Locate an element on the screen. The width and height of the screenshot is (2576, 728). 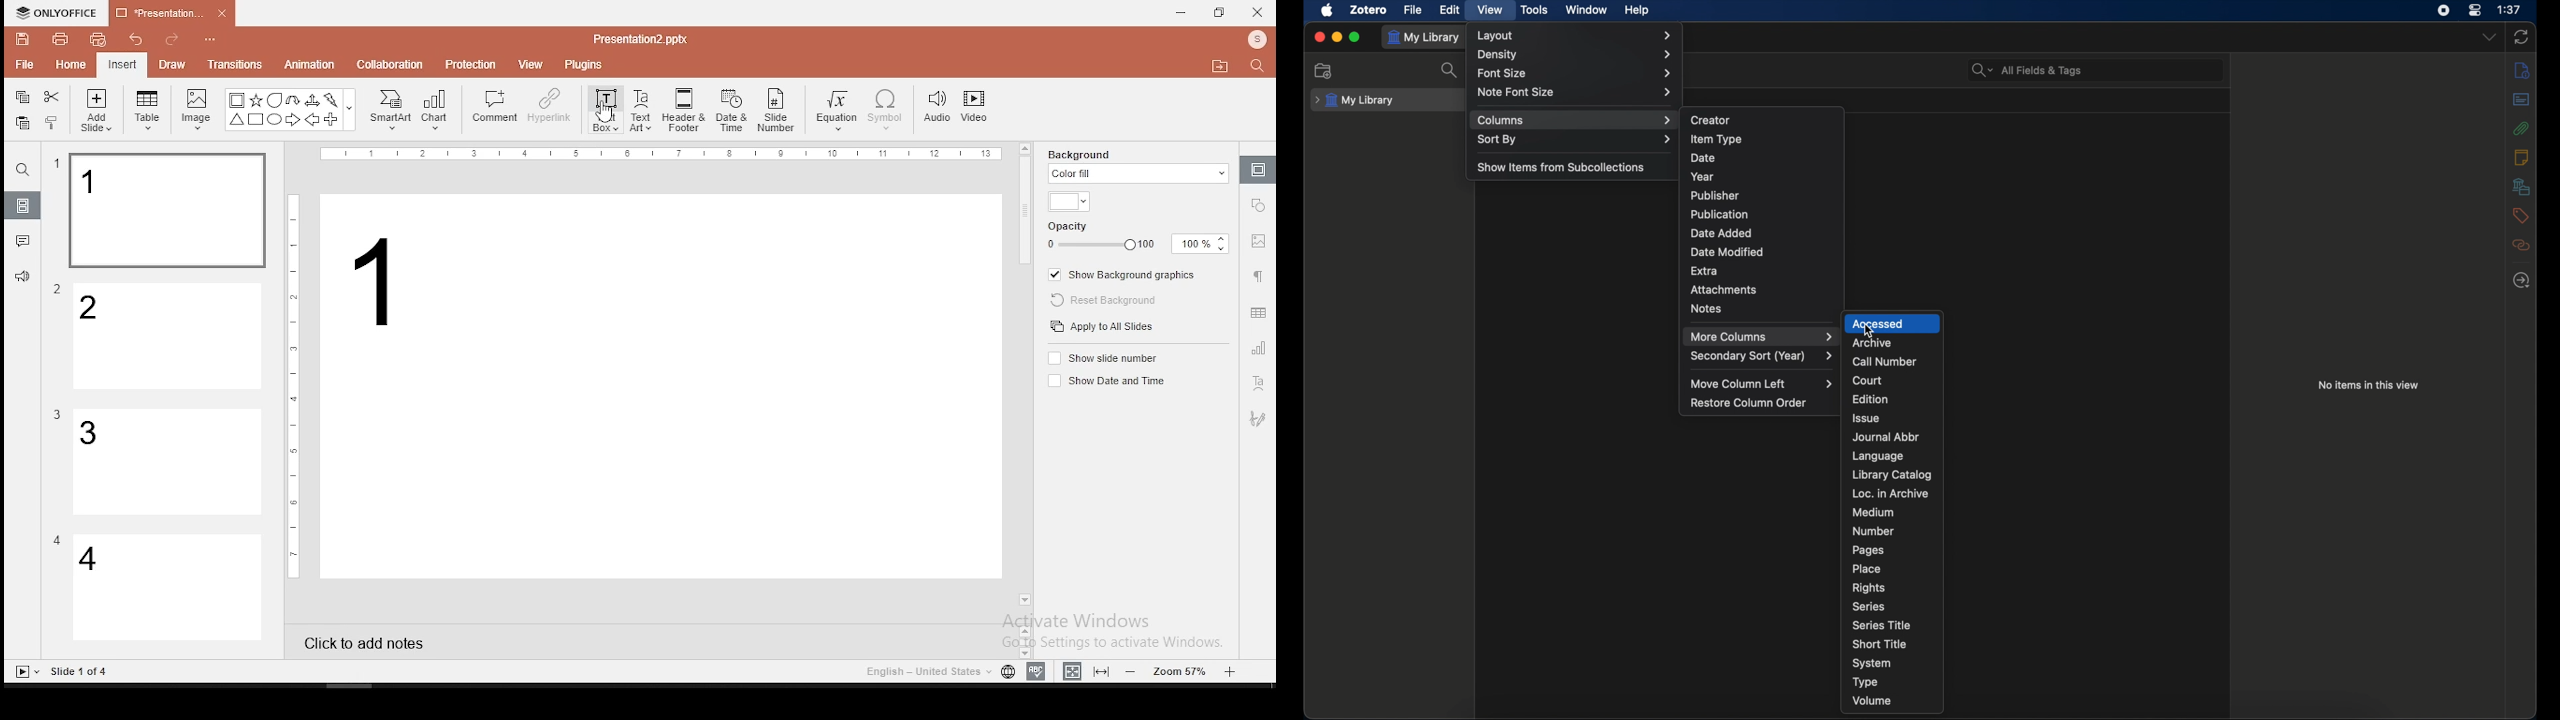
view is located at coordinates (532, 63).